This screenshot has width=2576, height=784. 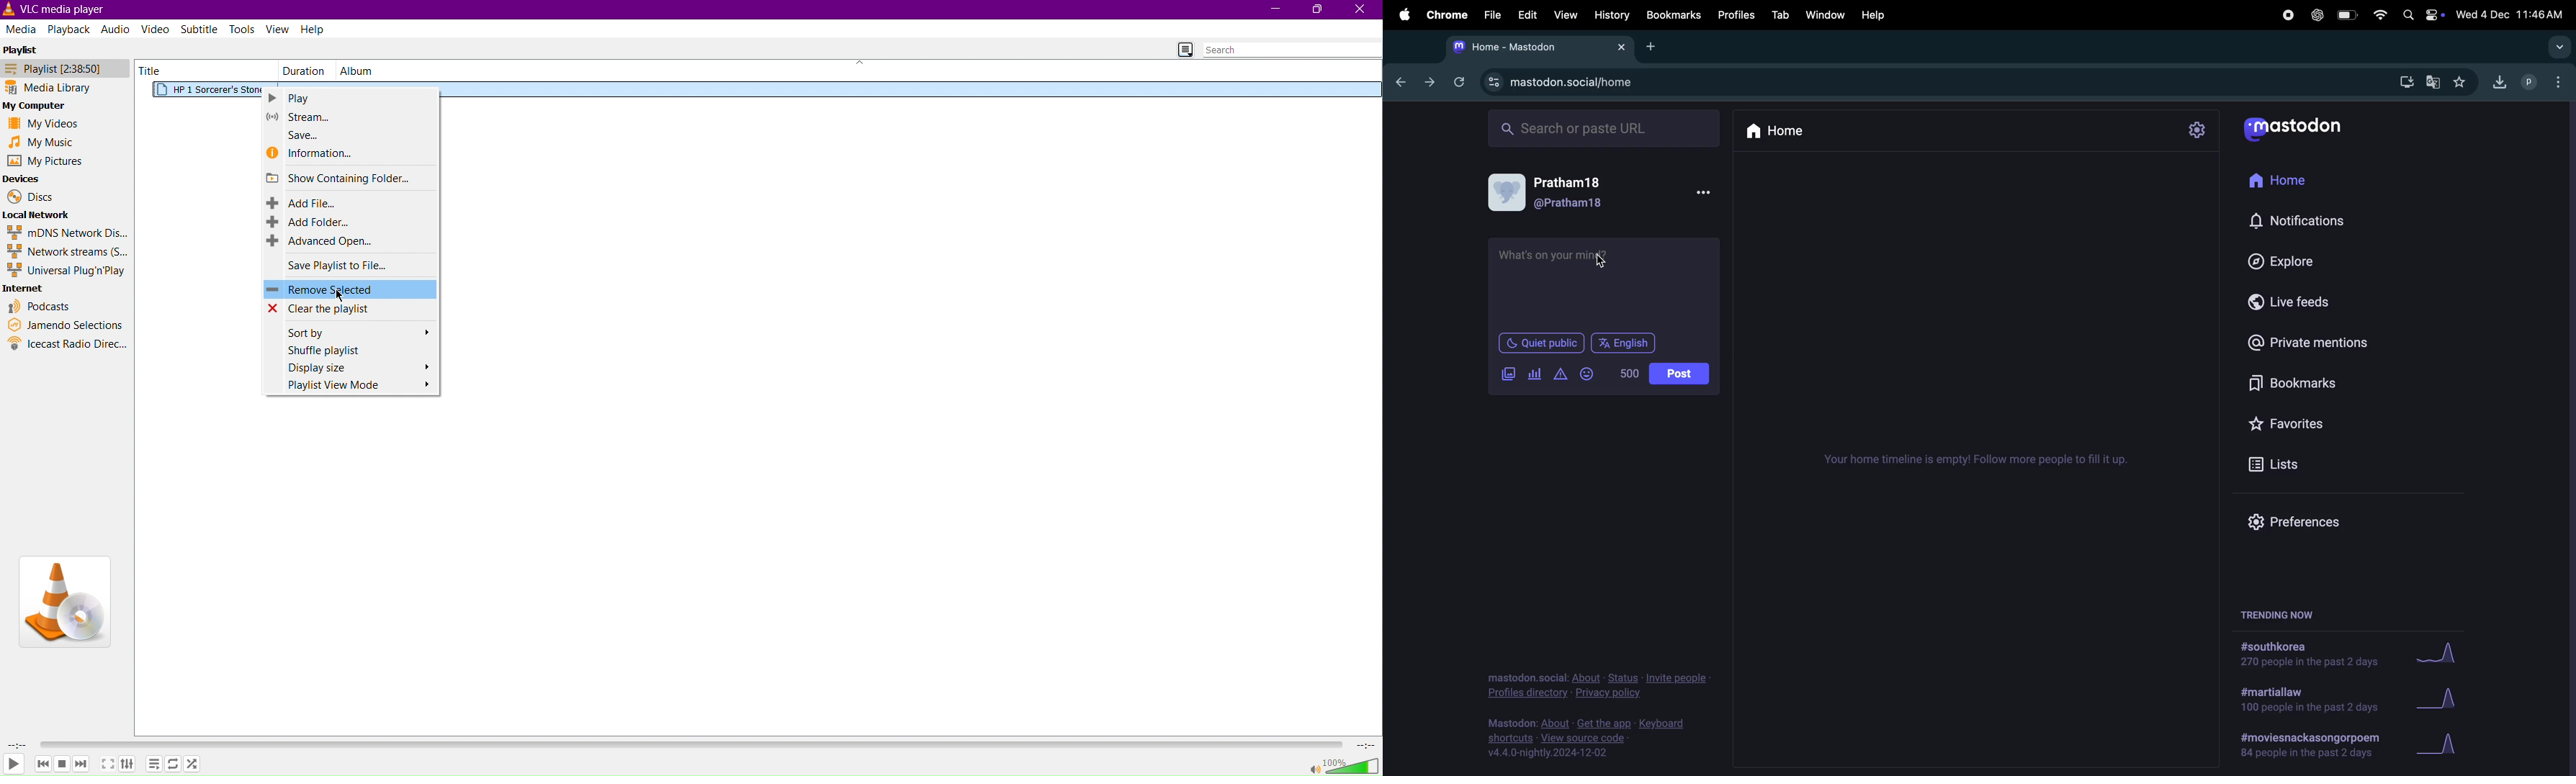 I want to click on --:--, so click(x=1364, y=744).